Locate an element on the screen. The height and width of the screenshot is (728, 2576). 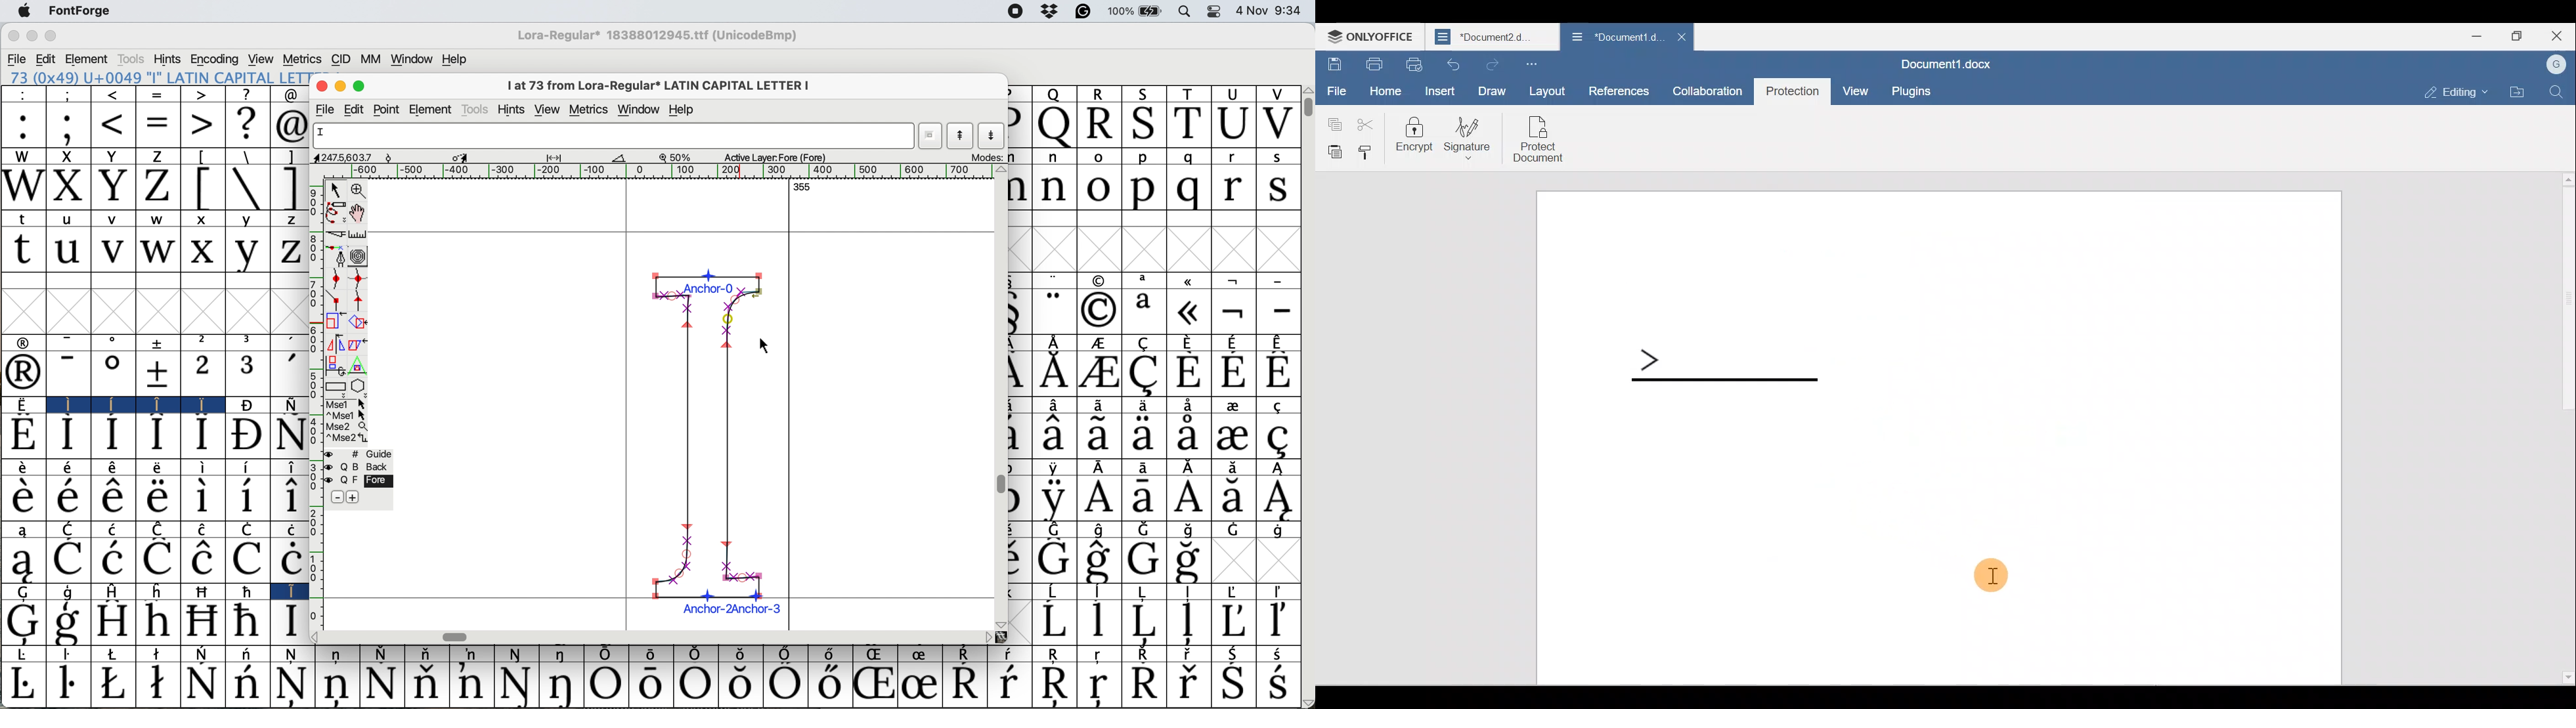
add is located at coordinates (355, 496).